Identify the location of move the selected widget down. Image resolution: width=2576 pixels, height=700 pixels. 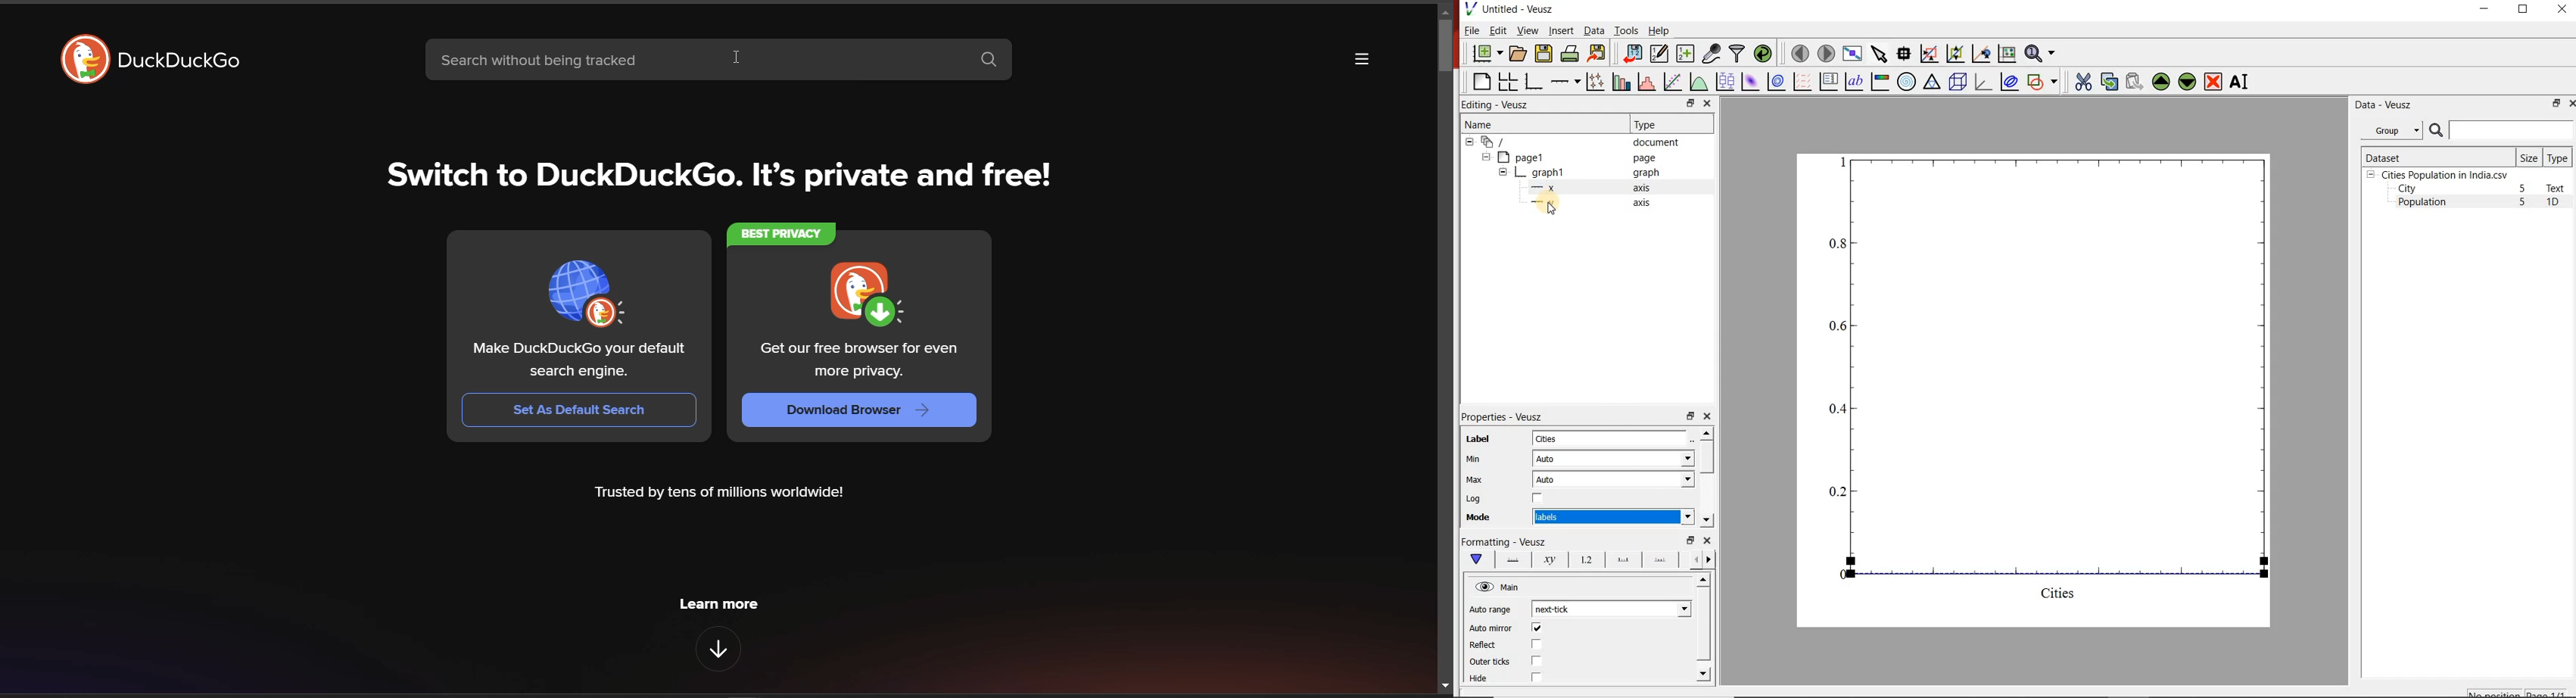
(2187, 82).